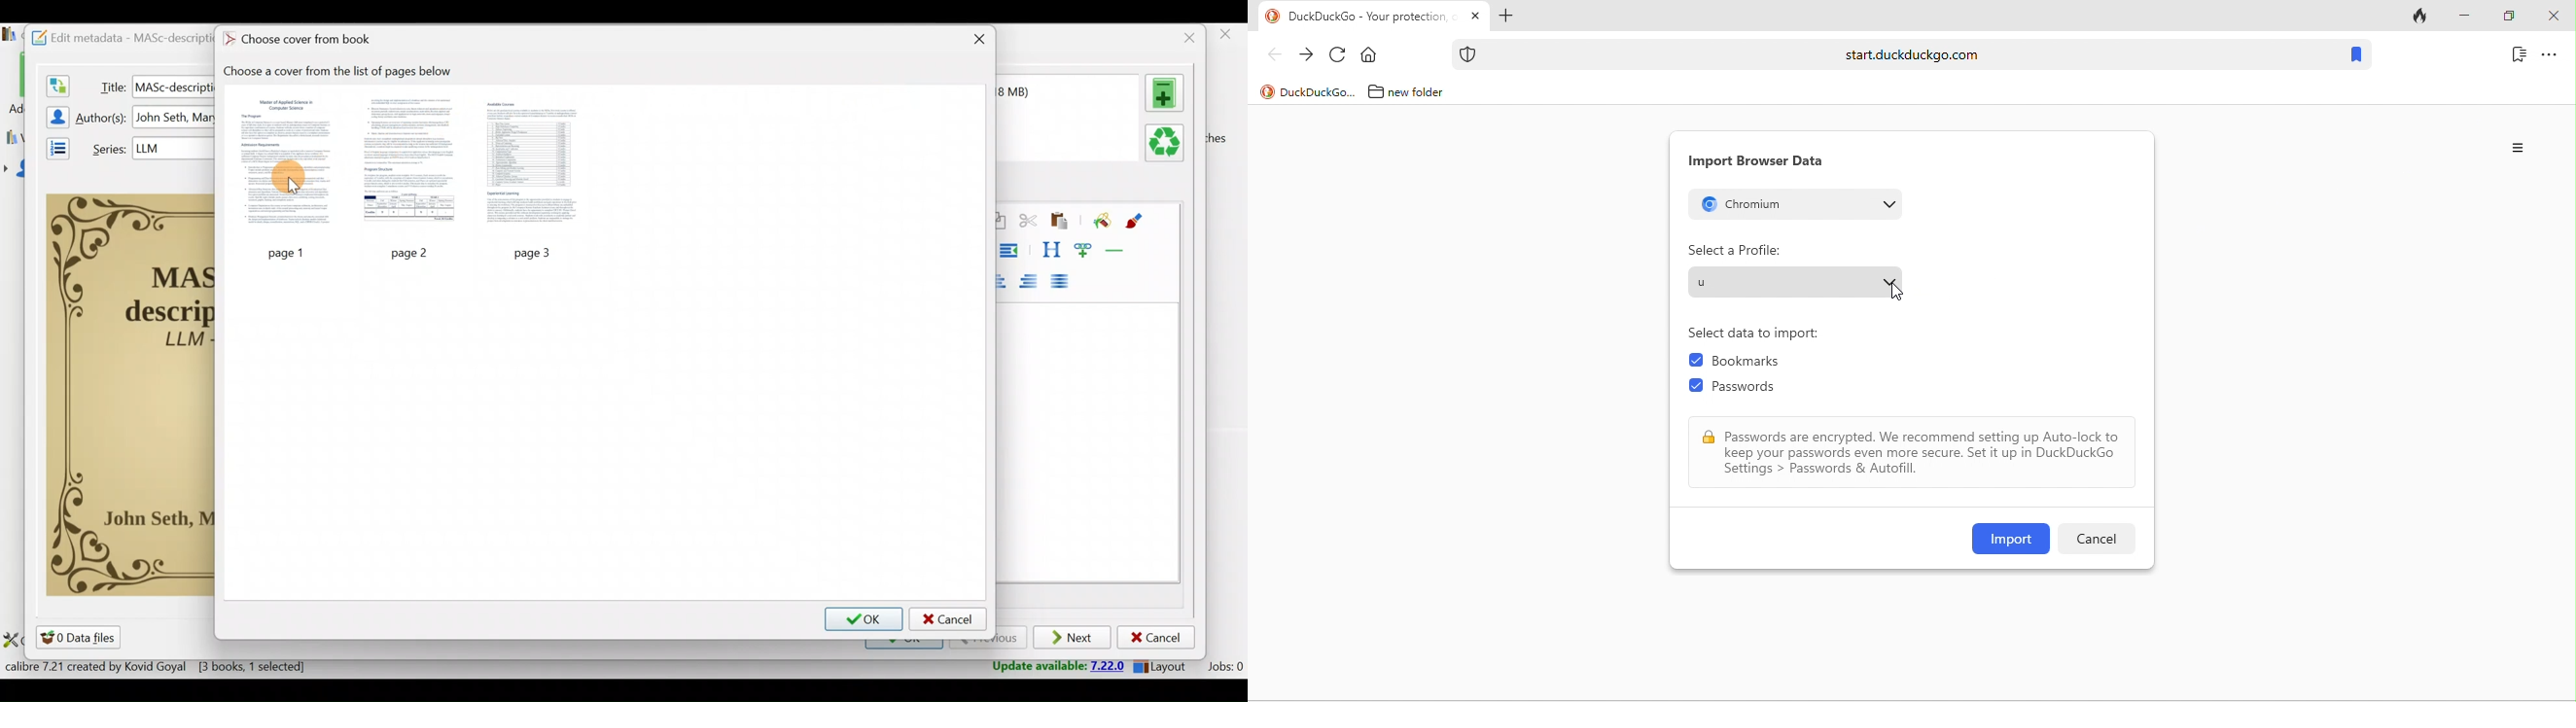  What do you see at coordinates (1033, 282) in the screenshot?
I see `Align right` at bounding box center [1033, 282].